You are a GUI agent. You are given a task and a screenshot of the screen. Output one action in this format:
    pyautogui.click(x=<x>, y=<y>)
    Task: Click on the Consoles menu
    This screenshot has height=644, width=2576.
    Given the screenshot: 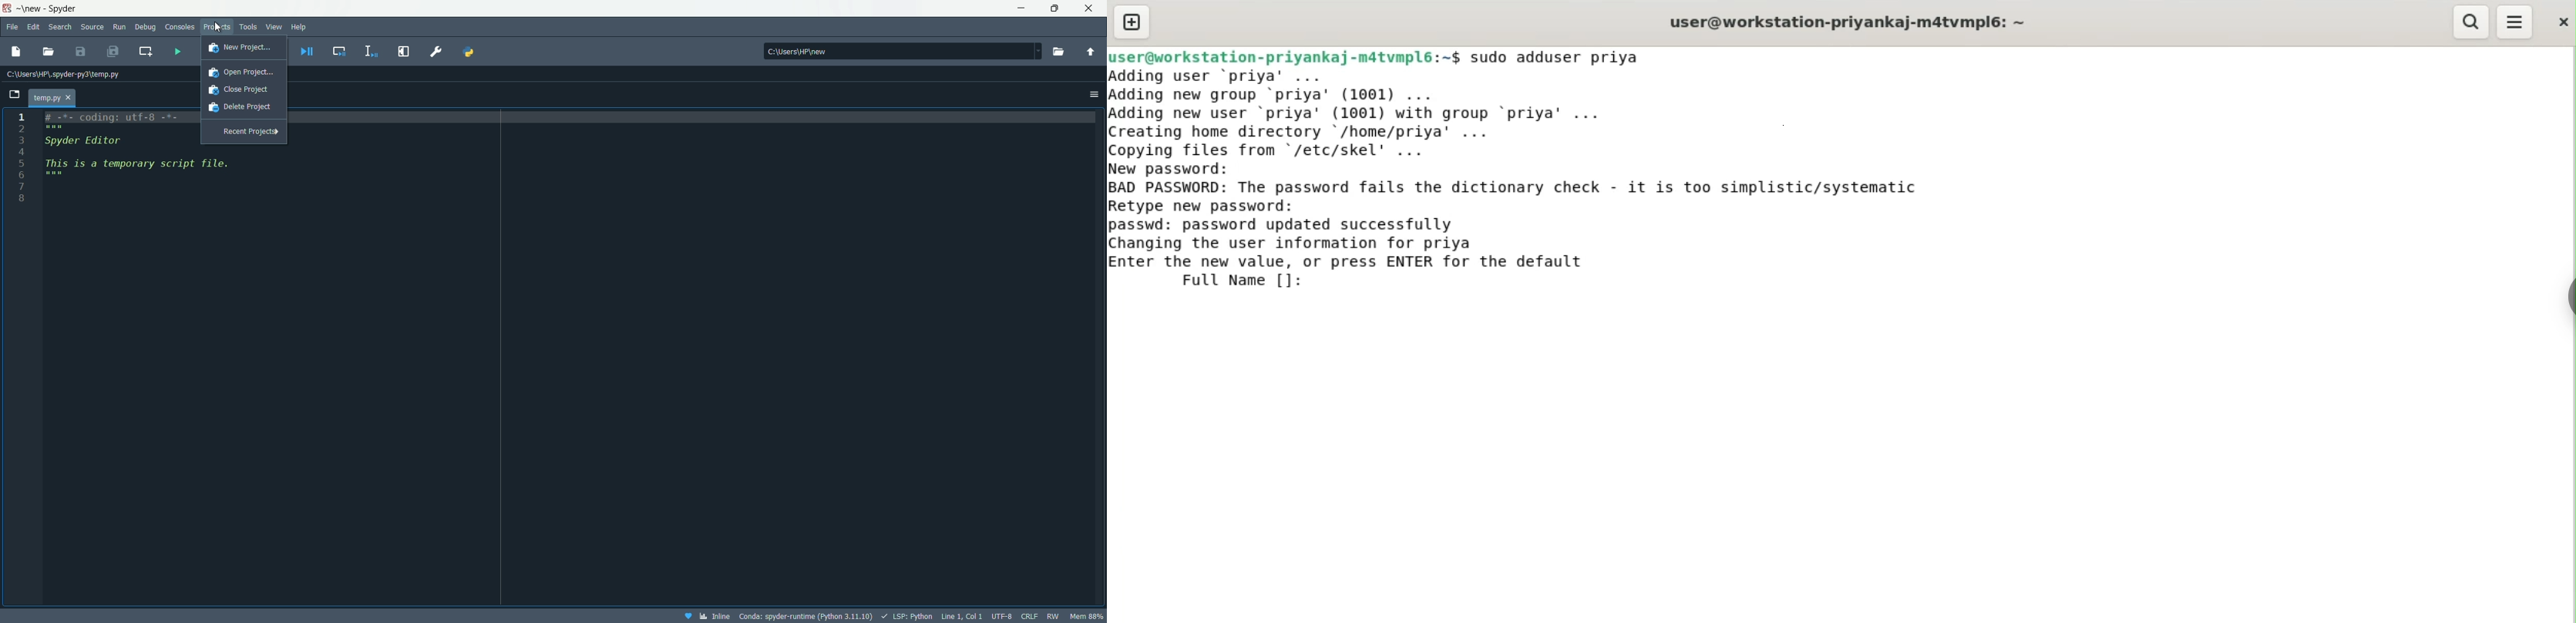 What is the action you would take?
    pyautogui.click(x=180, y=28)
    